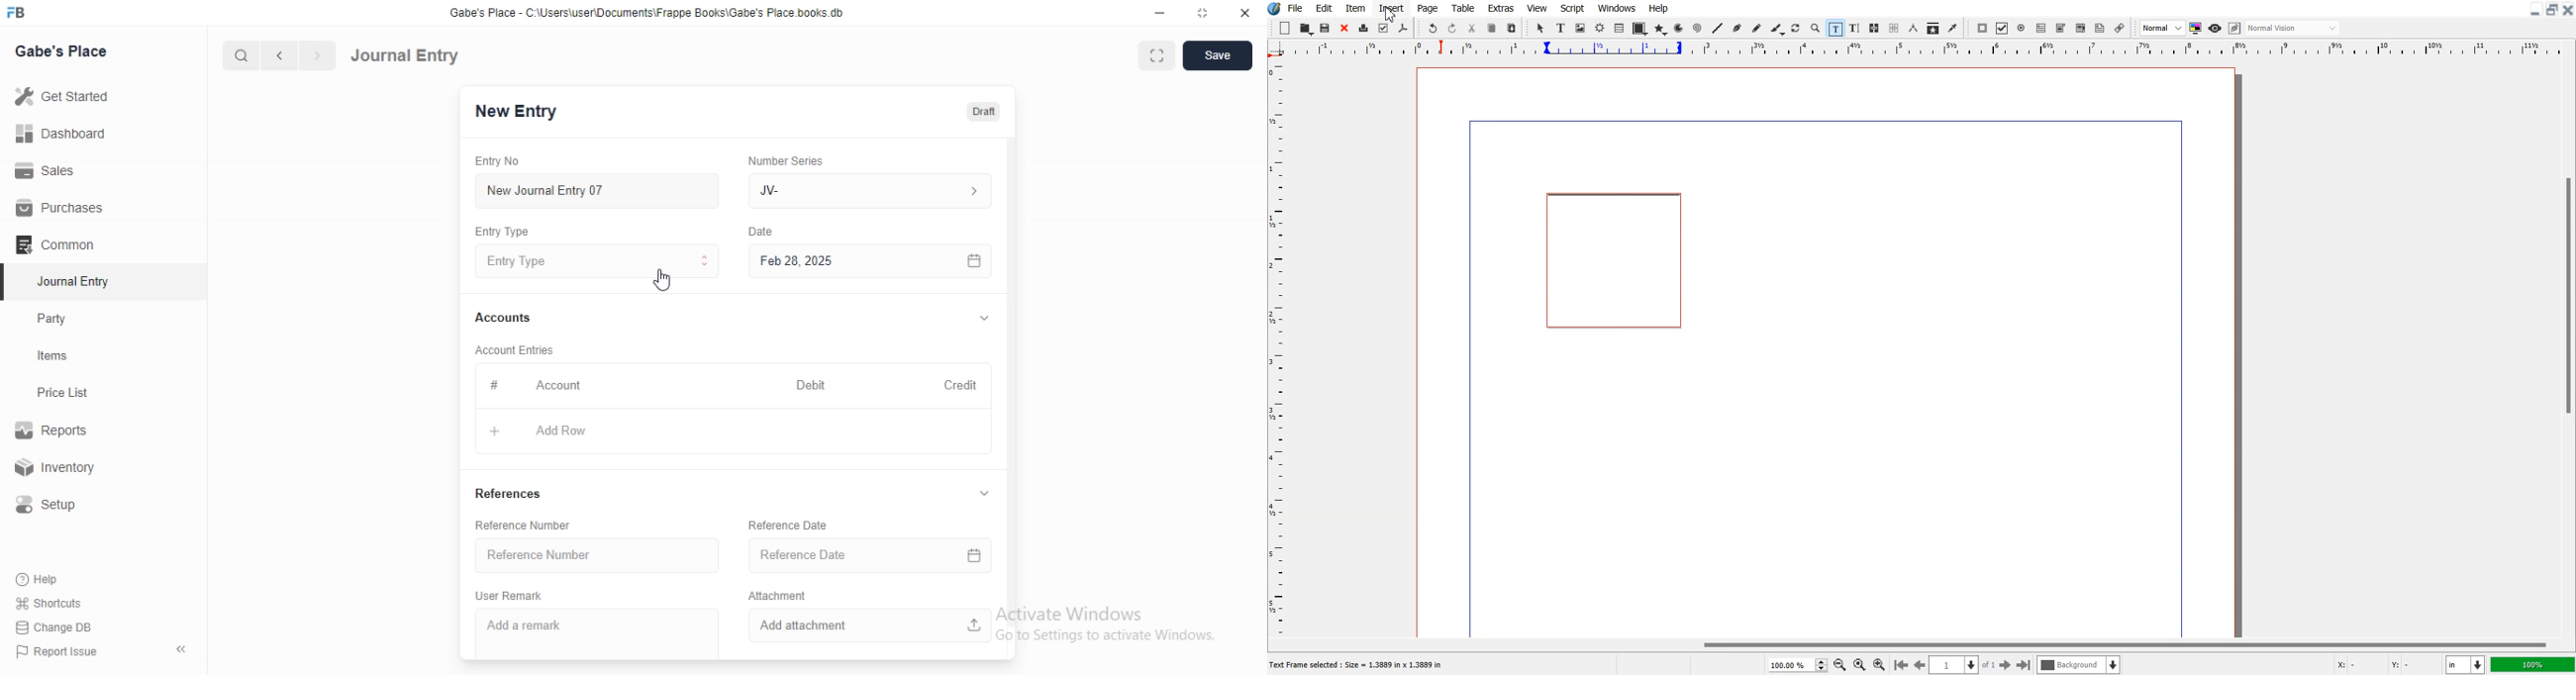  Describe the element at coordinates (807, 383) in the screenshot. I see `Debit` at that location.